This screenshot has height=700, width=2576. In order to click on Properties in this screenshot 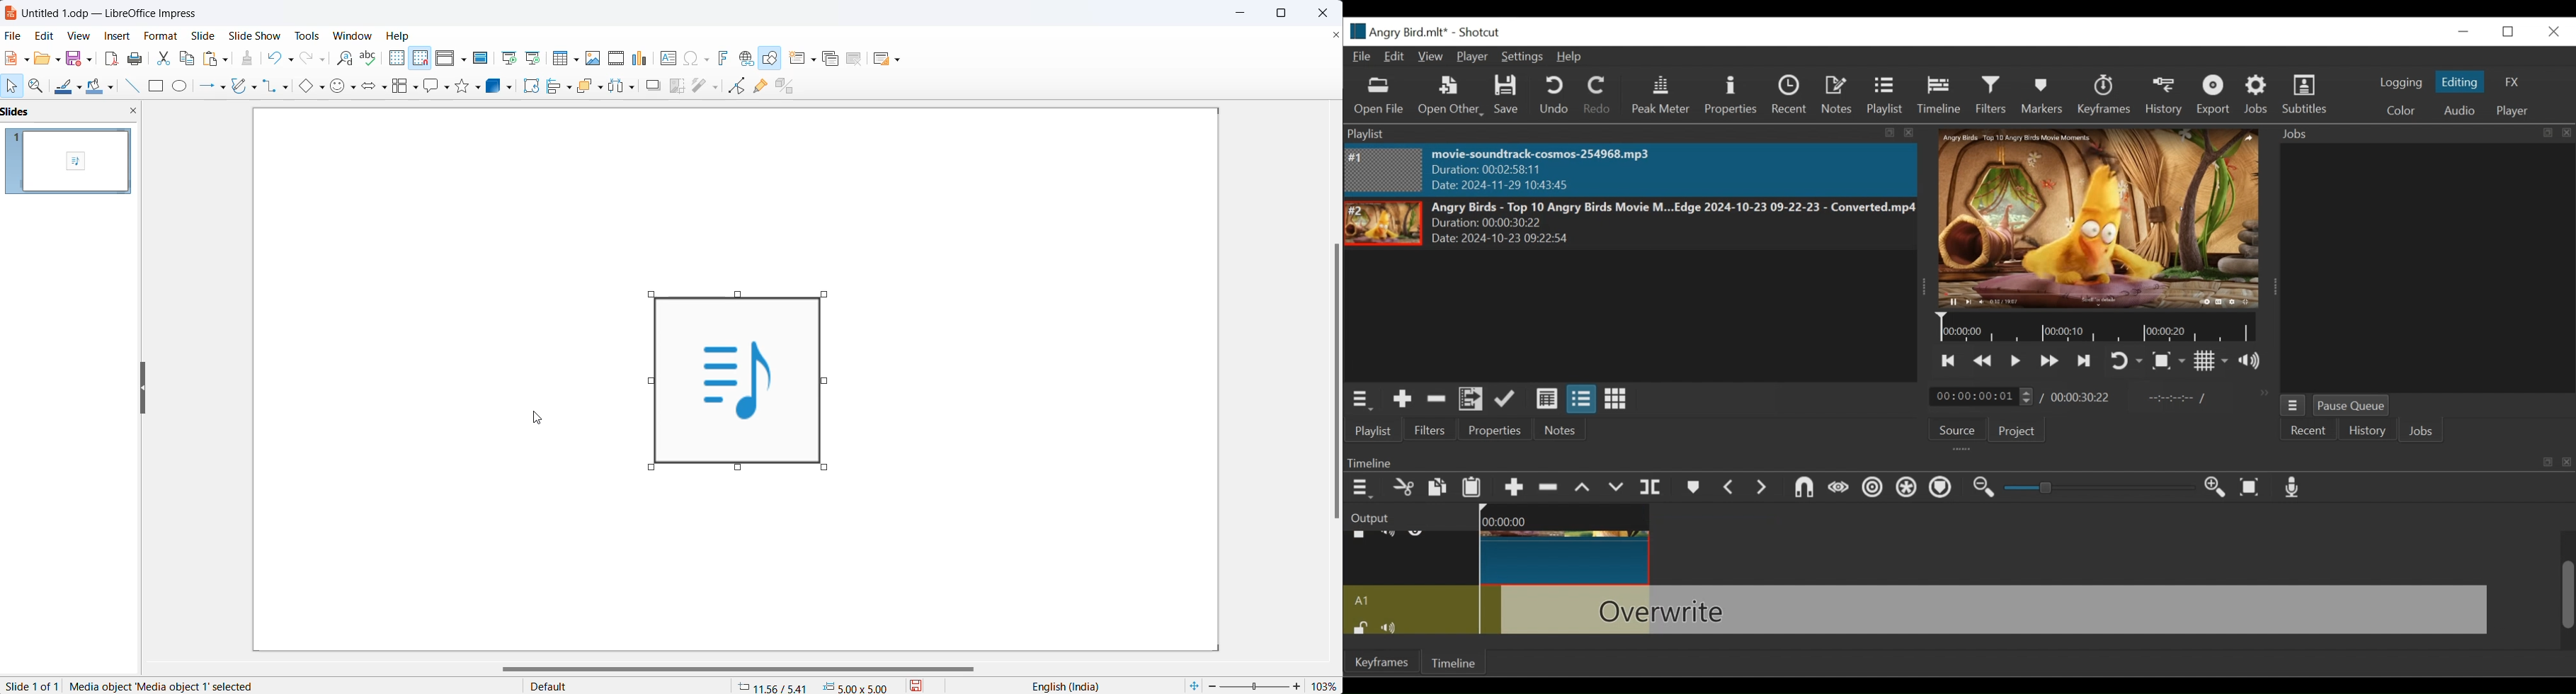, I will do `click(1497, 431)`.